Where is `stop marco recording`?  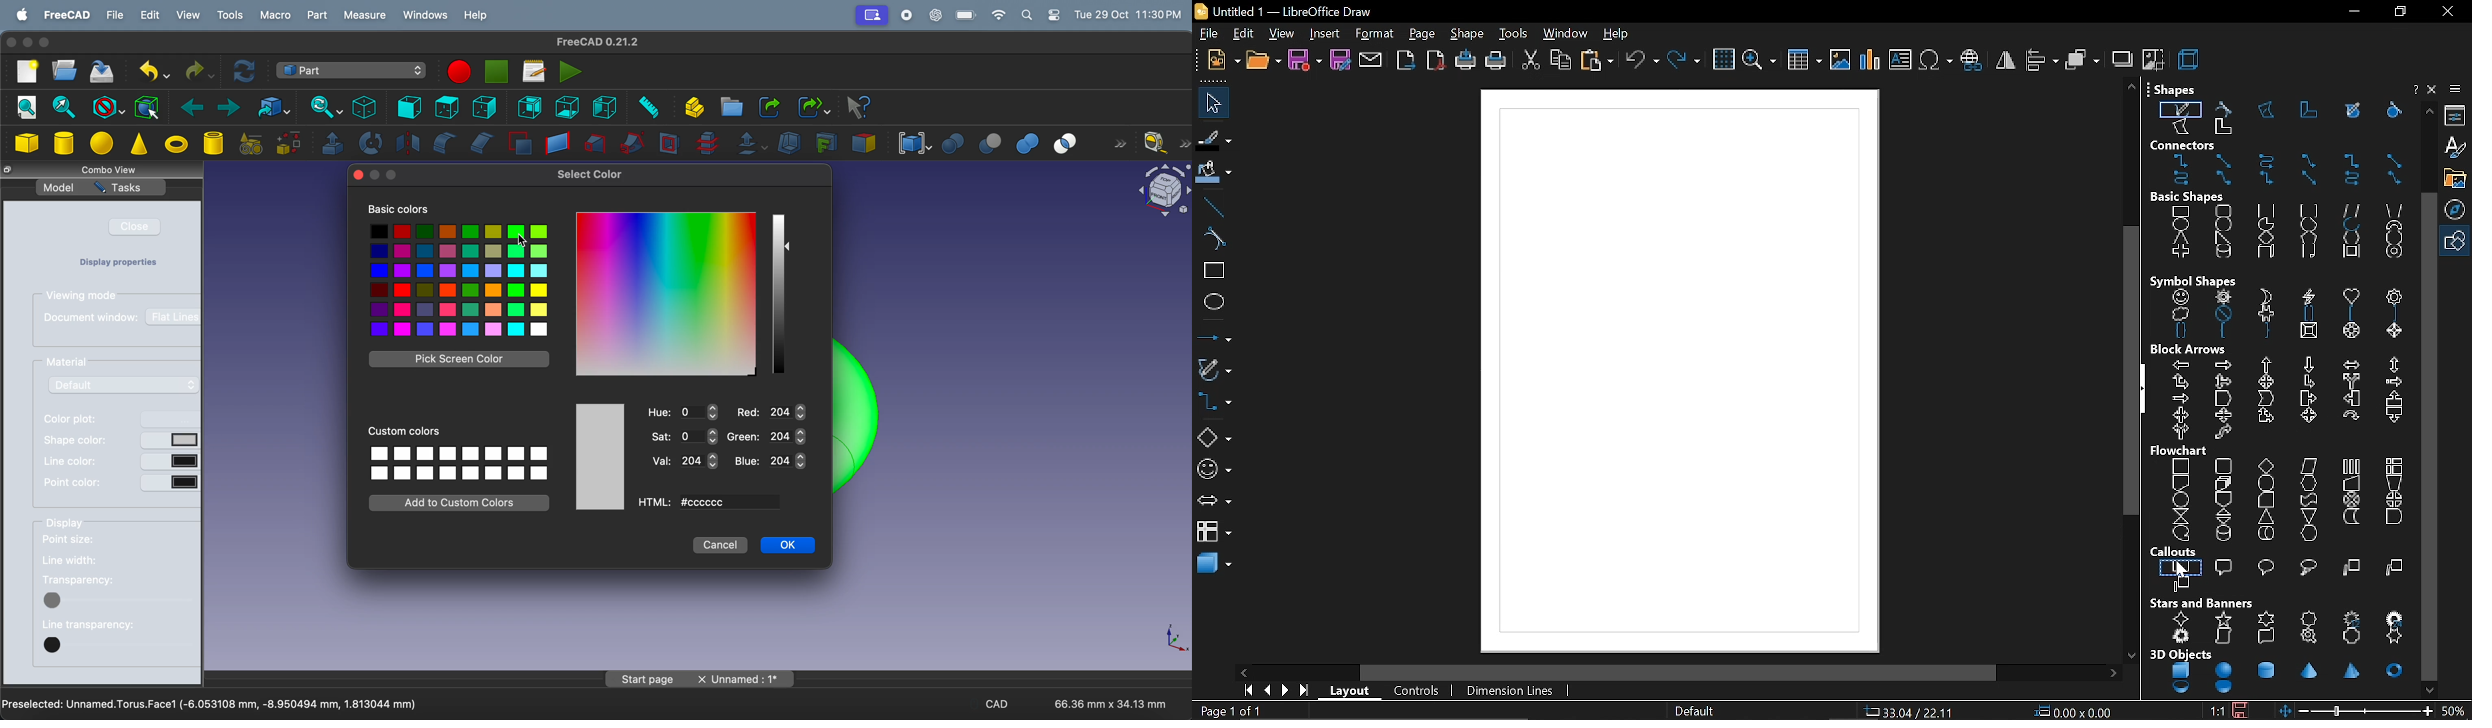 stop marco recording is located at coordinates (497, 72).